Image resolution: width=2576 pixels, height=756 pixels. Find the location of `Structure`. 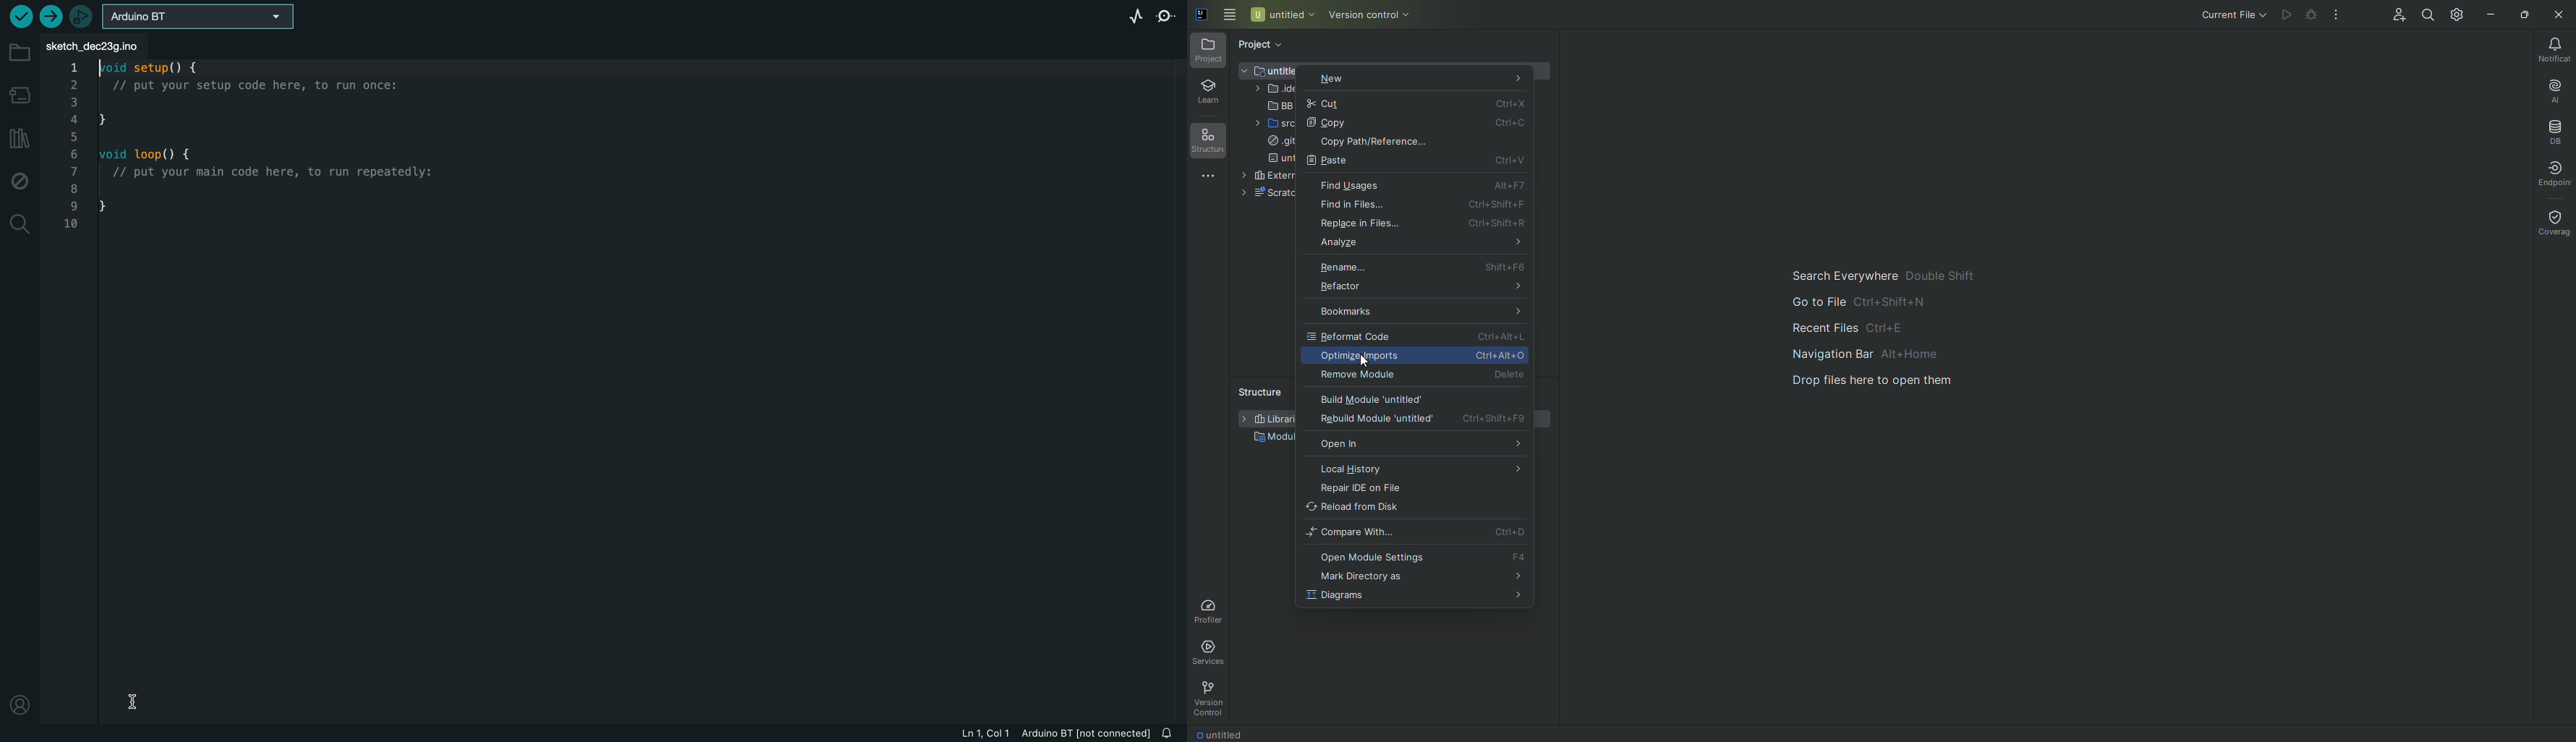

Structure is located at coordinates (1256, 390).